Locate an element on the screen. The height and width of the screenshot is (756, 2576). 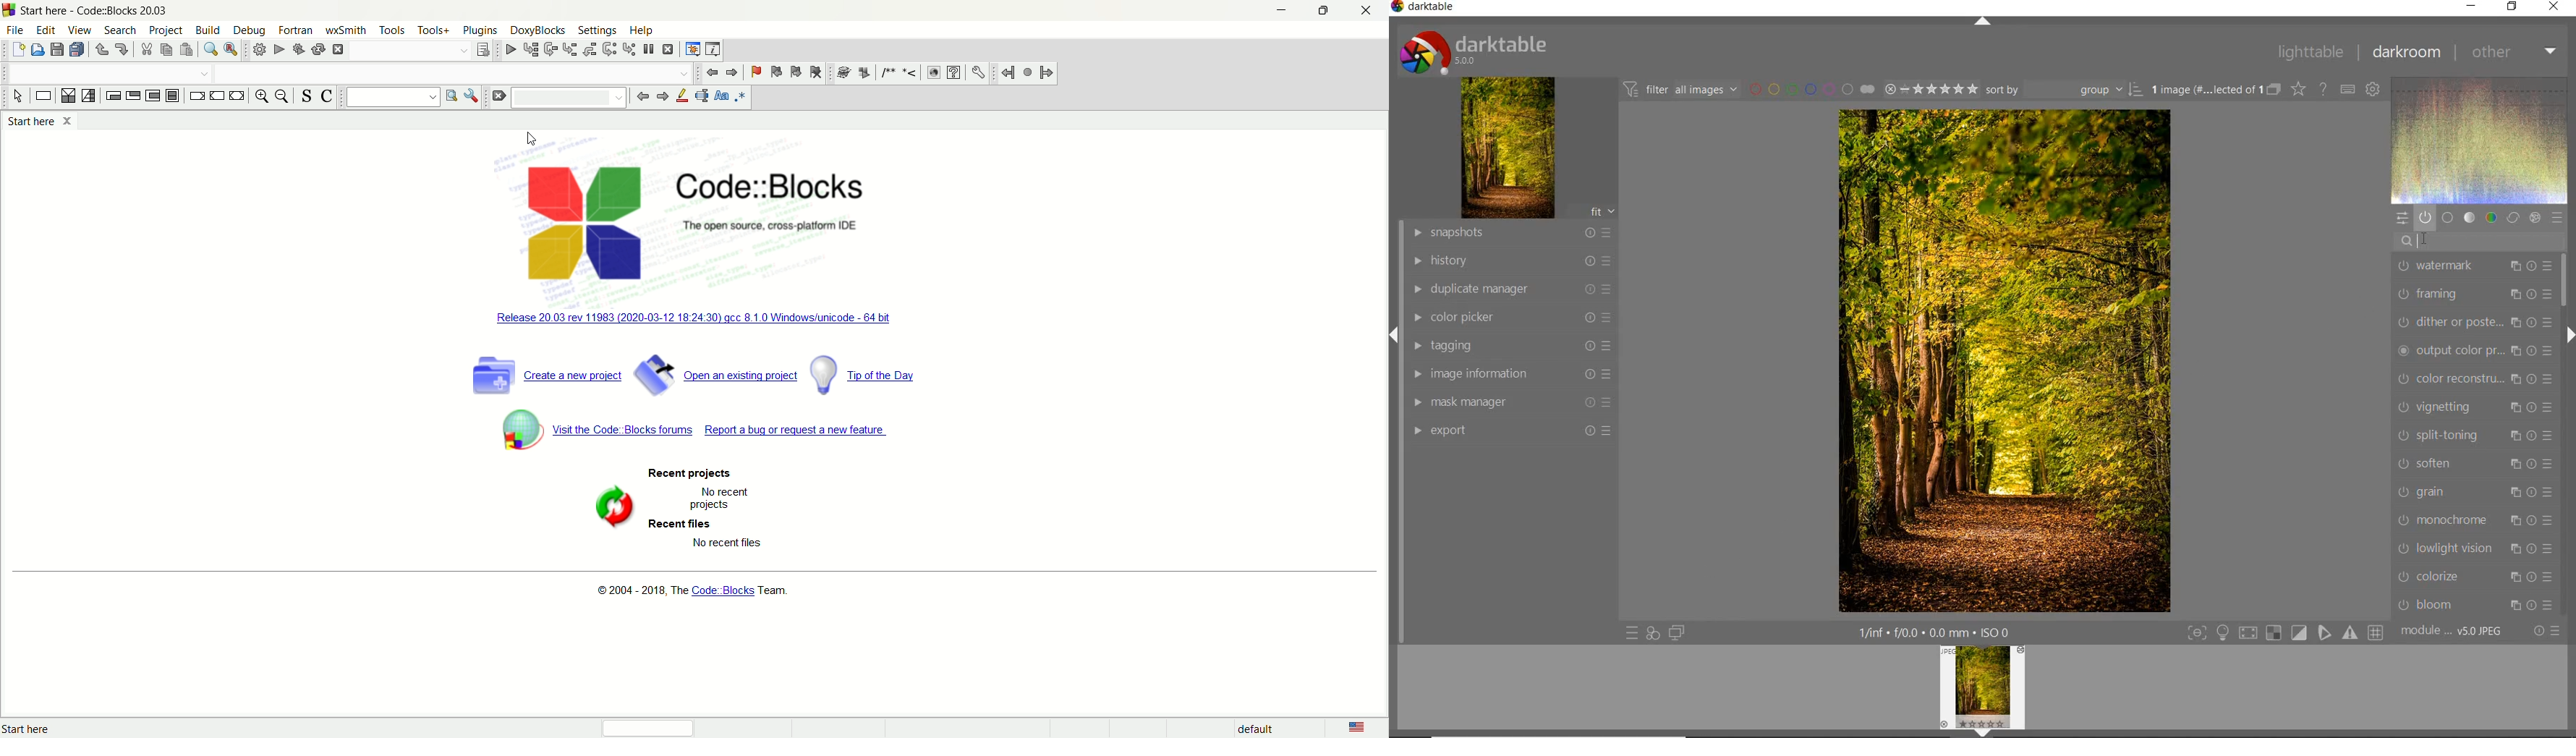
snapshots is located at coordinates (1514, 233).